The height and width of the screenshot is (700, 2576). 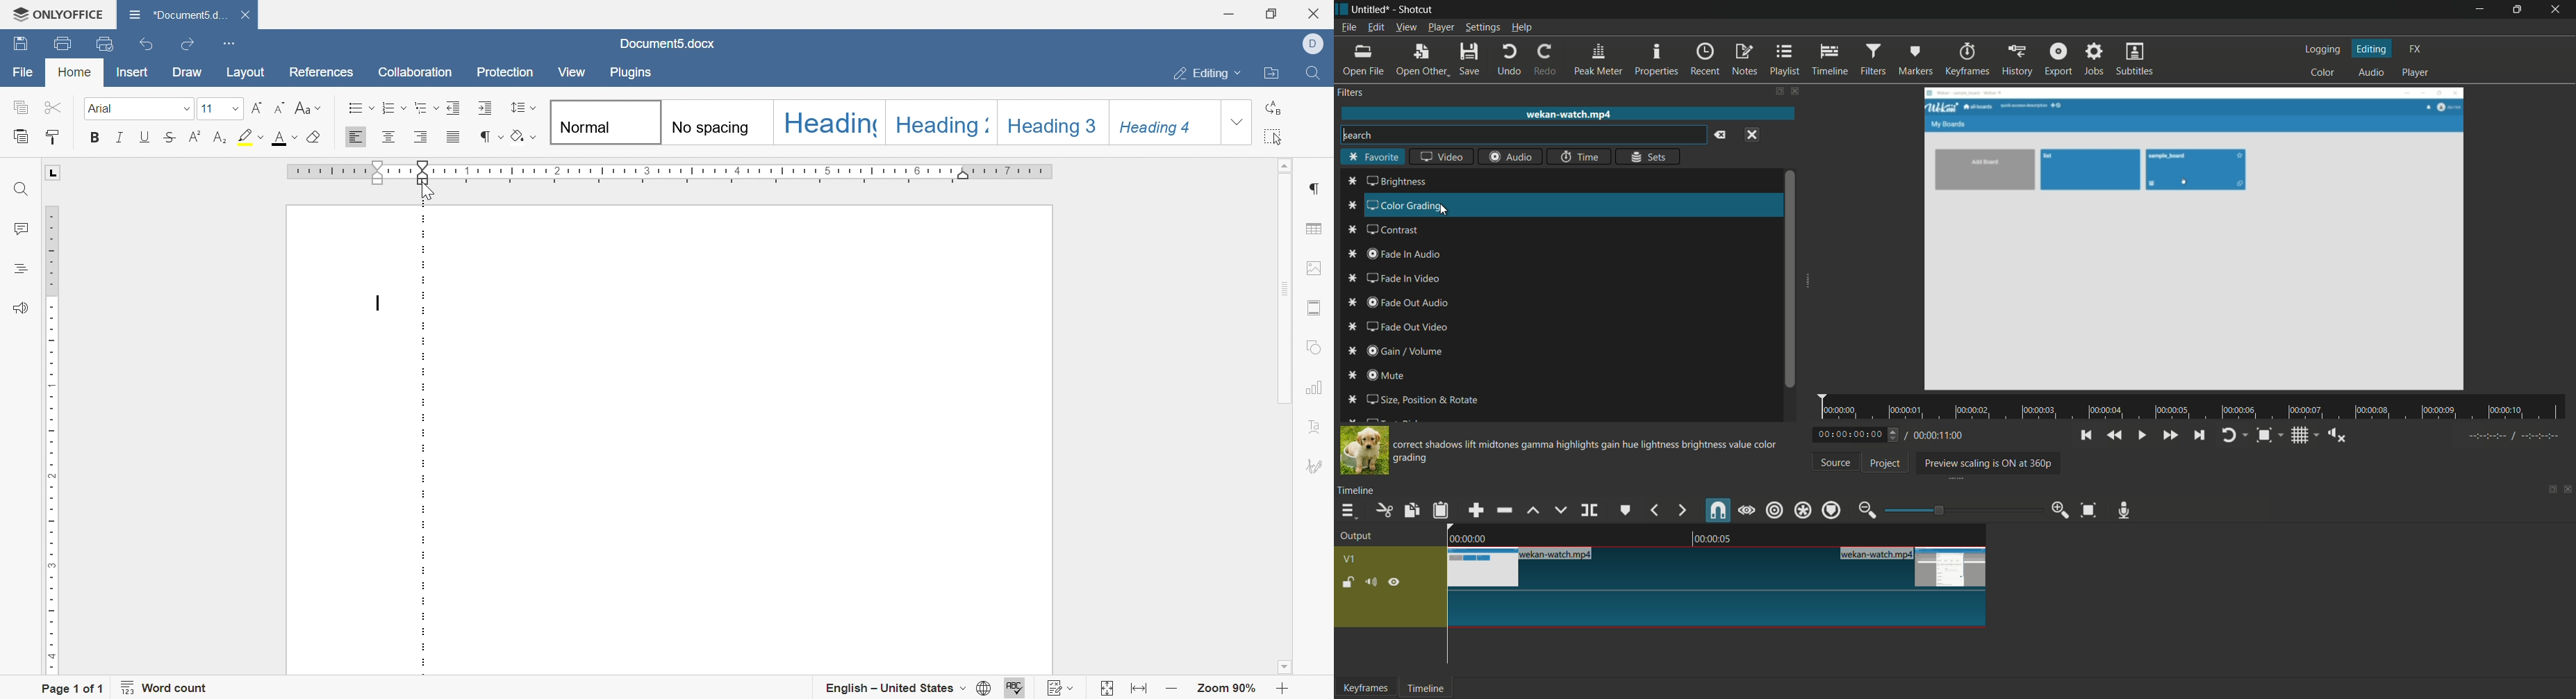 I want to click on 00.00, so click(x=1467, y=537).